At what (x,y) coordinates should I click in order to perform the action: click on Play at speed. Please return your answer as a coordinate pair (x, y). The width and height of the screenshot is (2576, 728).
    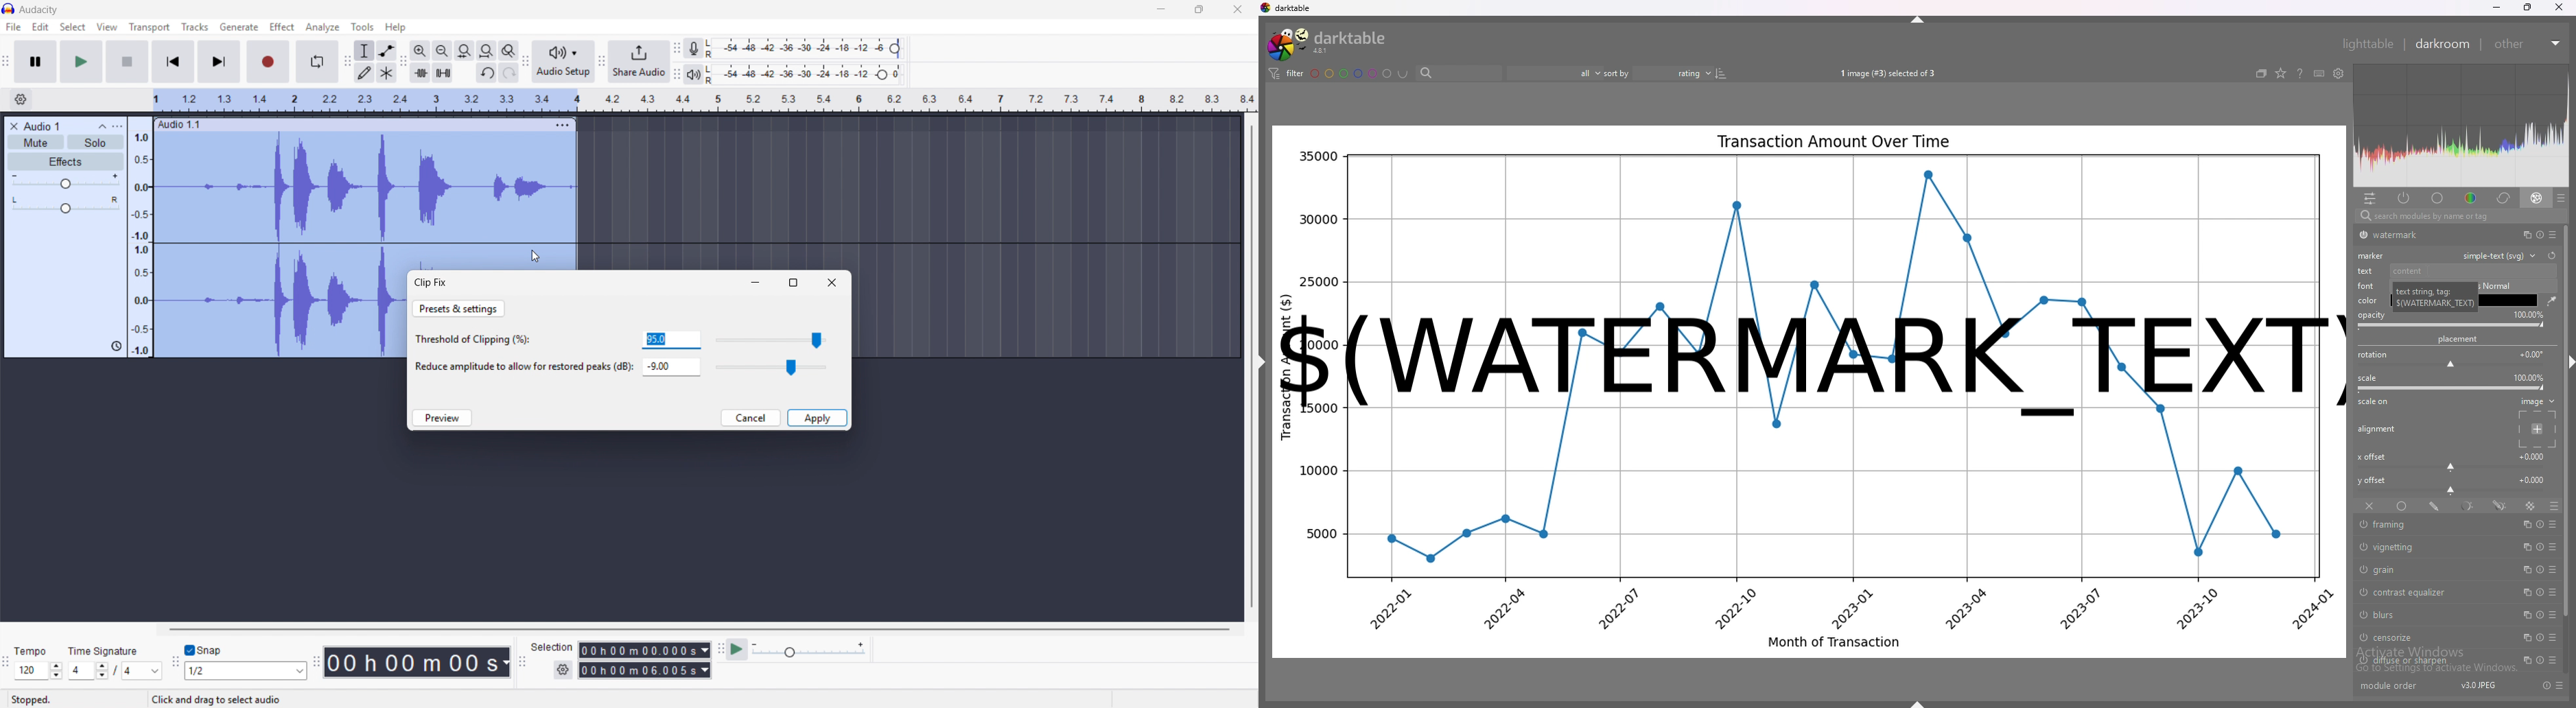
    Looking at the image, I should click on (738, 650).